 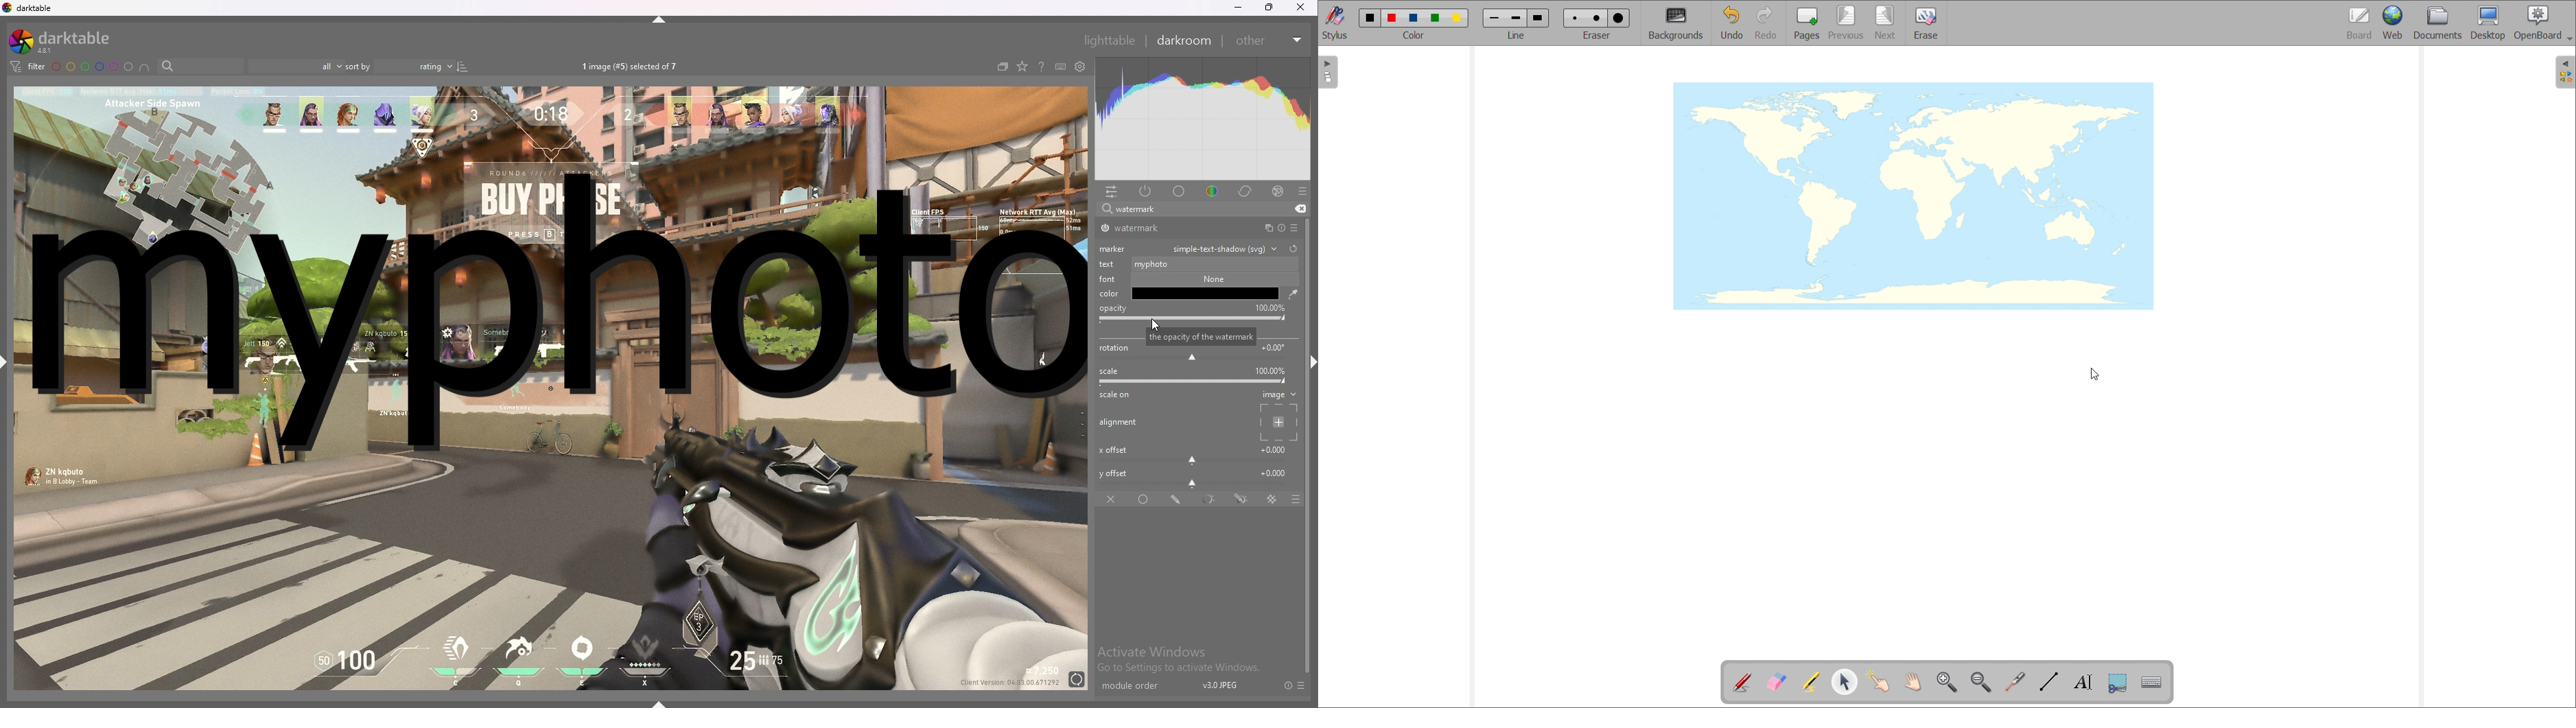 I want to click on hide, so click(x=1307, y=360).